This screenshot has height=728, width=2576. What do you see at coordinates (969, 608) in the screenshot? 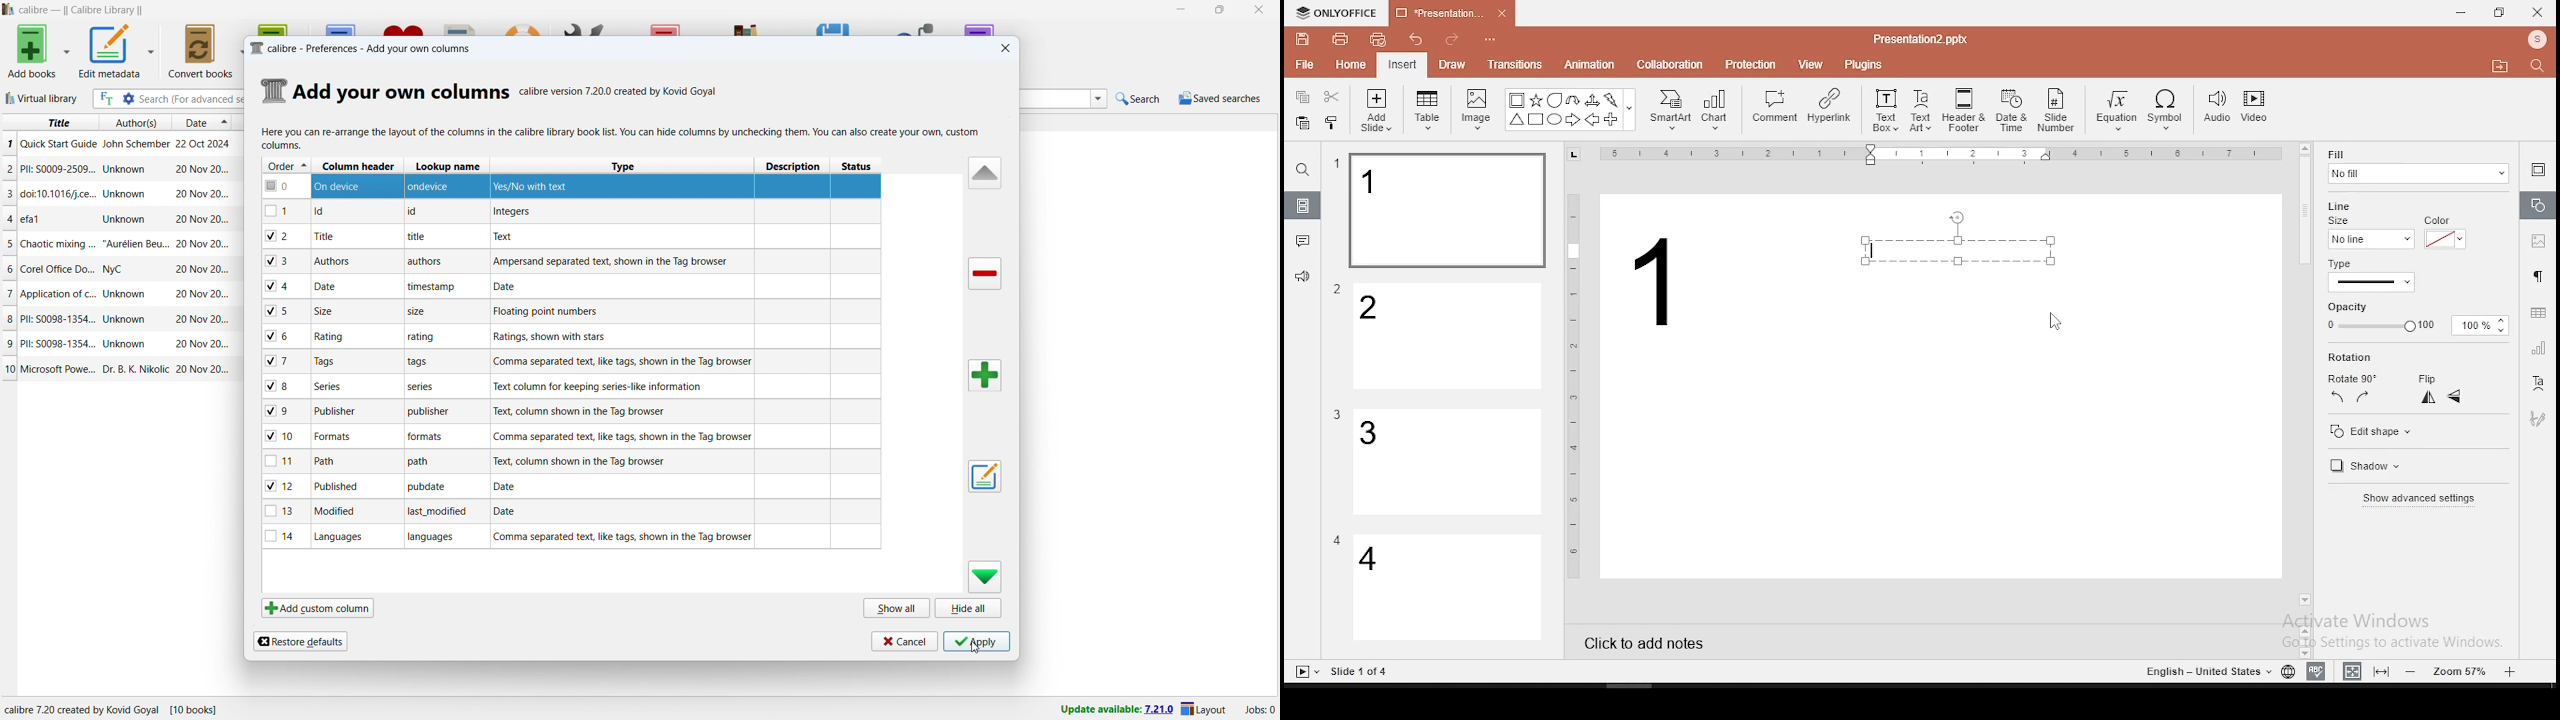
I see `hide all` at bounding box center [969, 608].